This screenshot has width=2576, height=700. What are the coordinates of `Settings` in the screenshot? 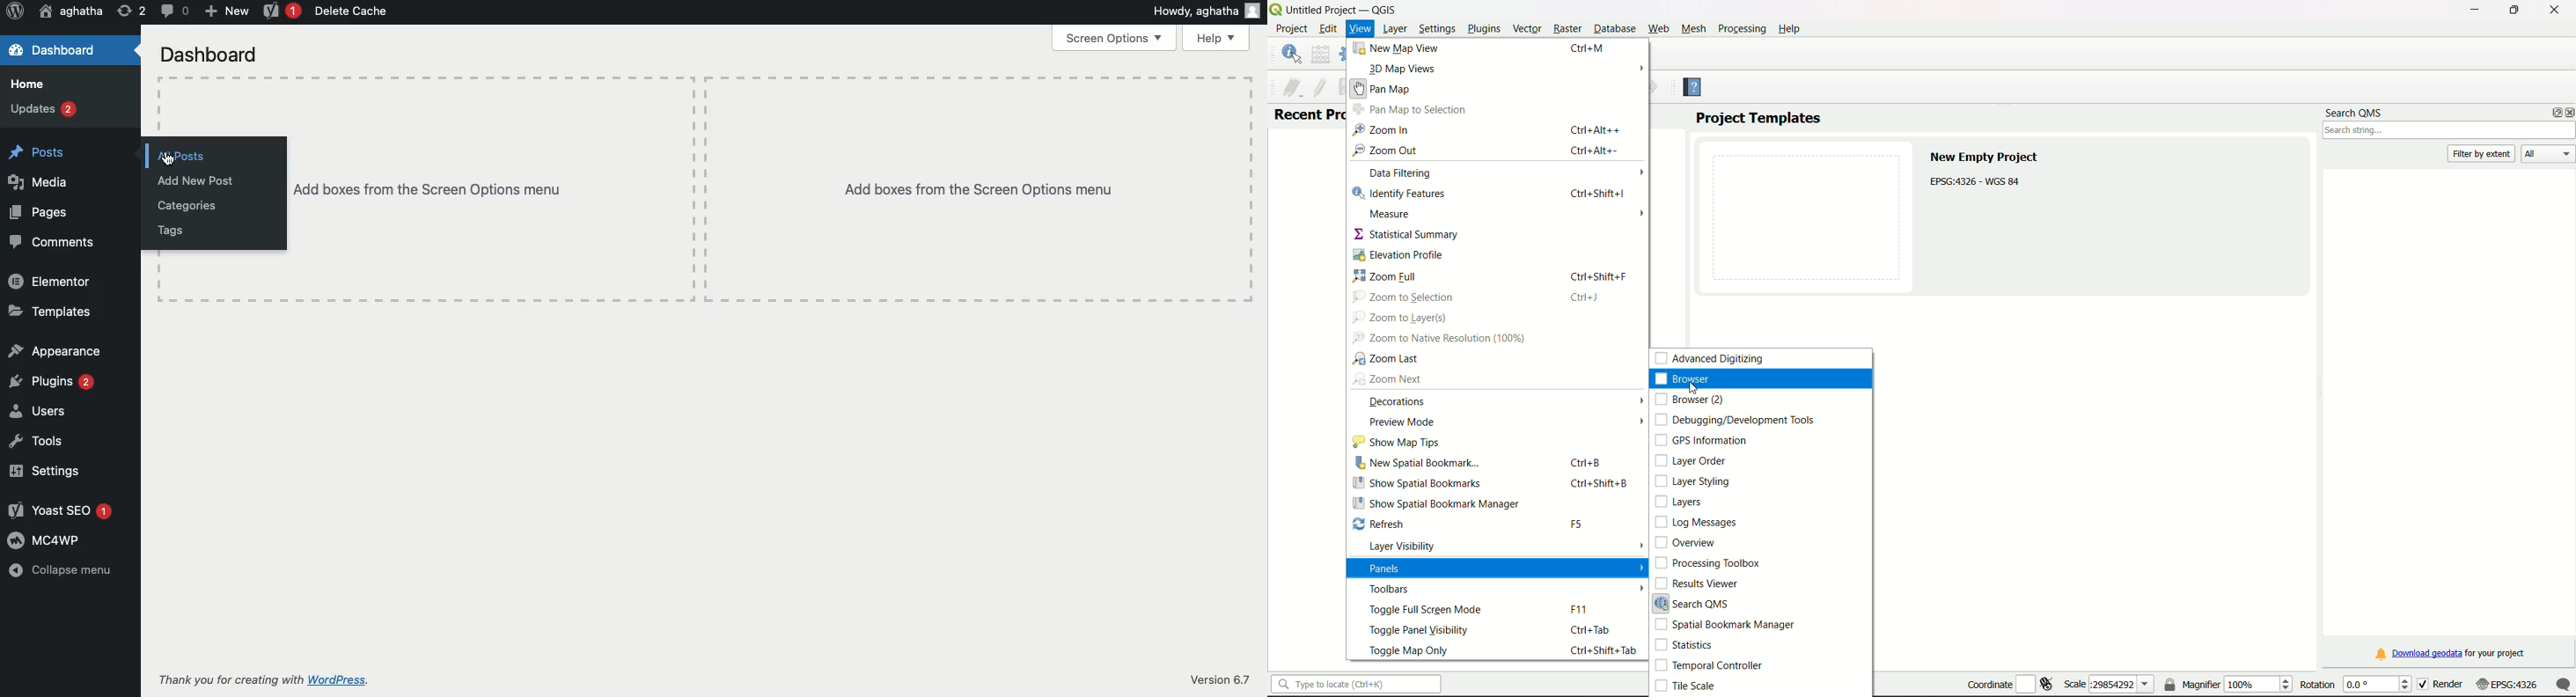 It's located at (45, 470).